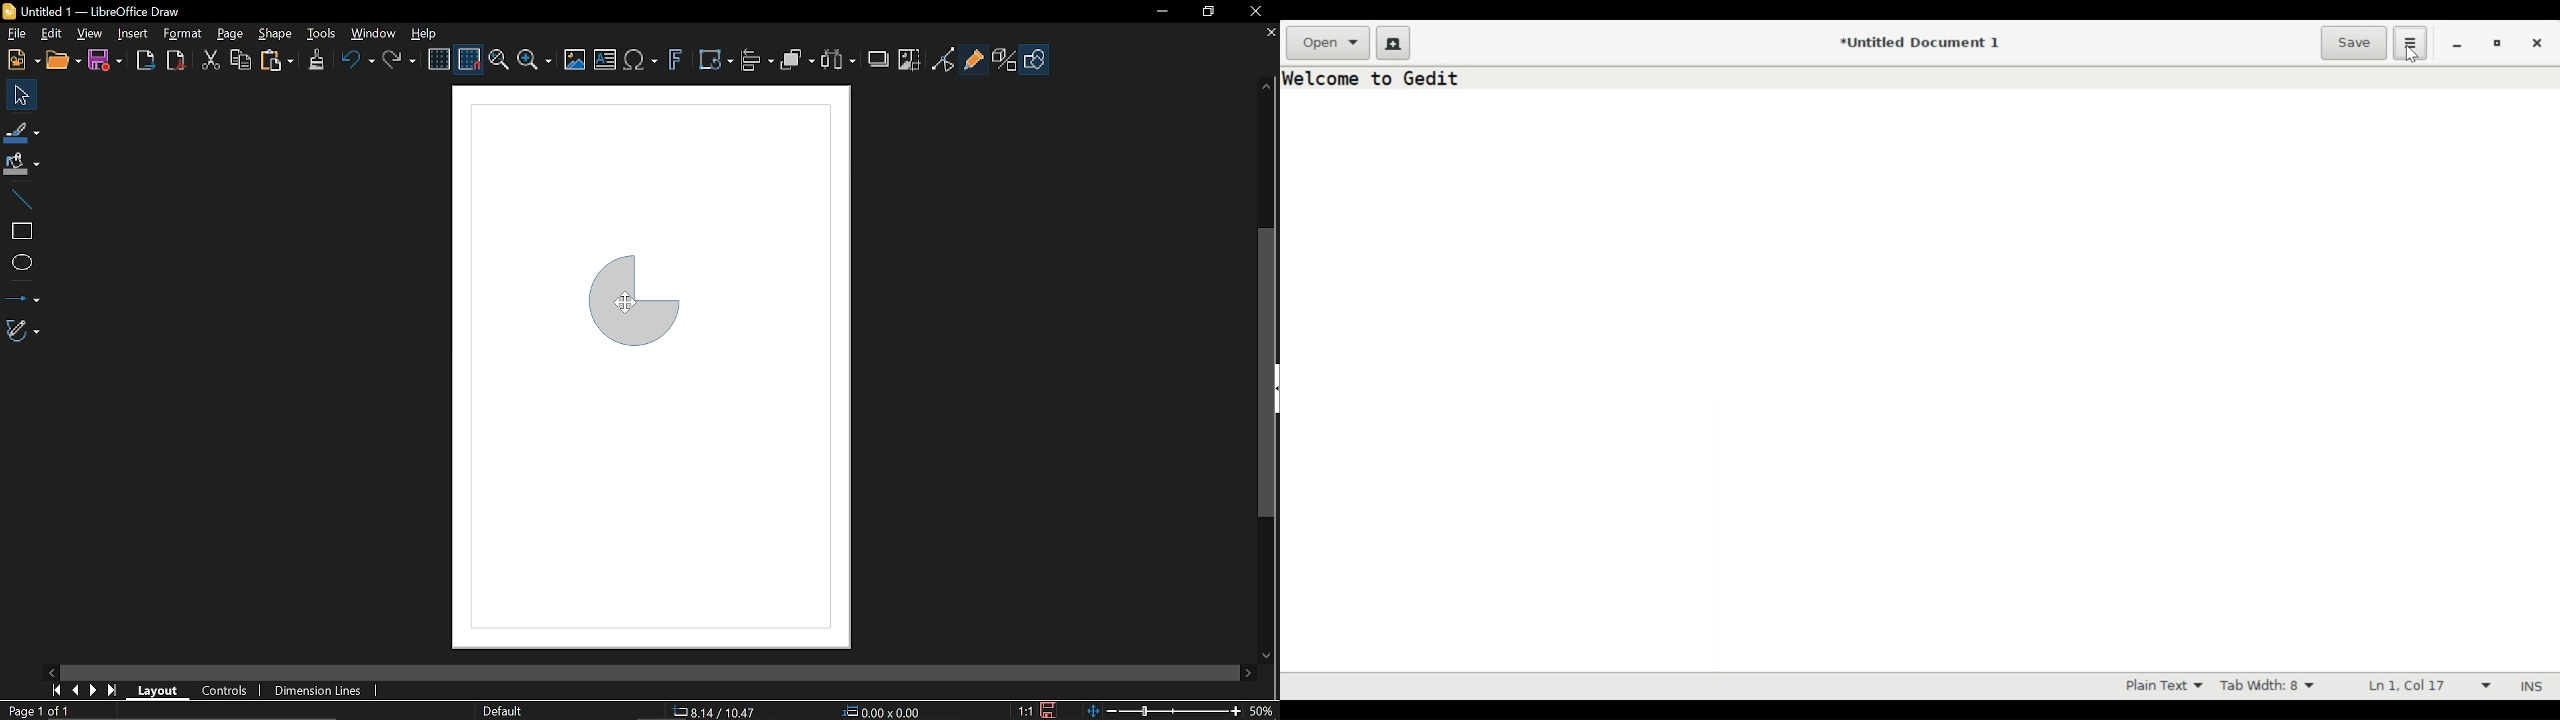  What do you see at coordinates (230, 32) in the screenshot?
I see `page` at bounding box center [230, 32].